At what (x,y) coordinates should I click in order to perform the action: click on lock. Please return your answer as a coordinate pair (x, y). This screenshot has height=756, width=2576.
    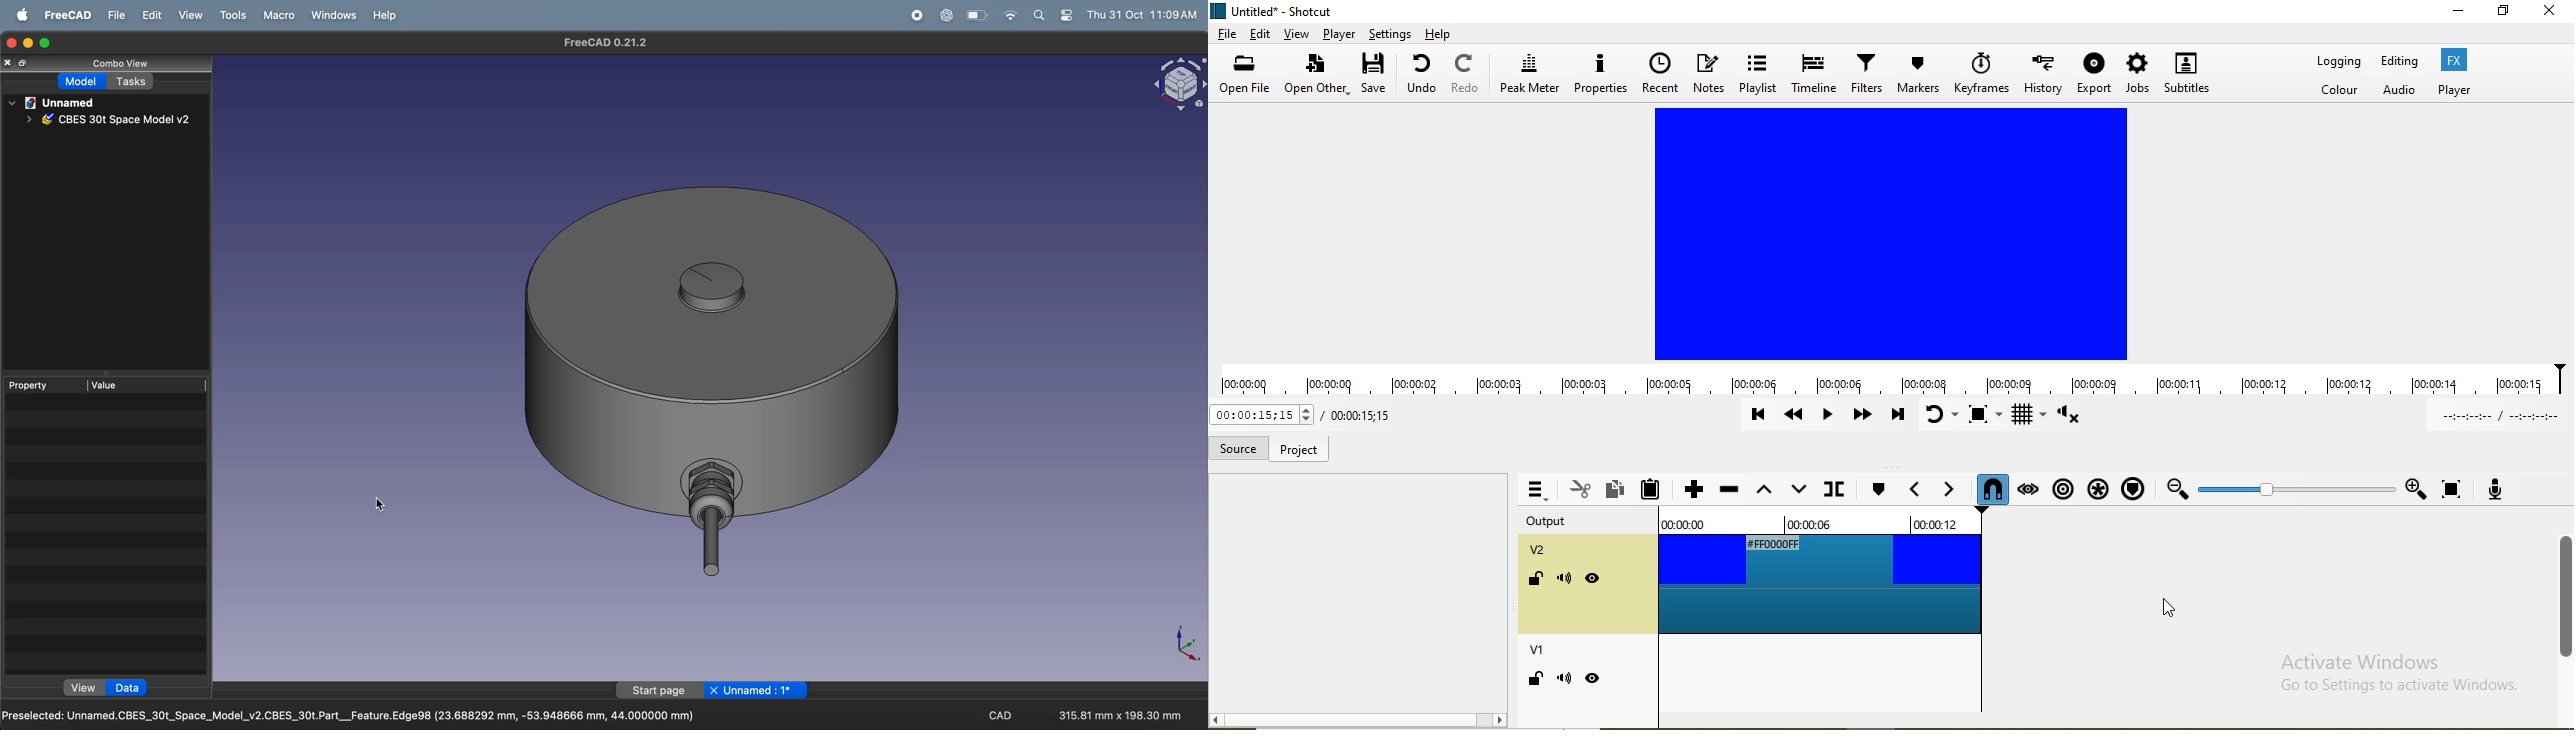
    Looking at the image, I should click on (1534, 581).